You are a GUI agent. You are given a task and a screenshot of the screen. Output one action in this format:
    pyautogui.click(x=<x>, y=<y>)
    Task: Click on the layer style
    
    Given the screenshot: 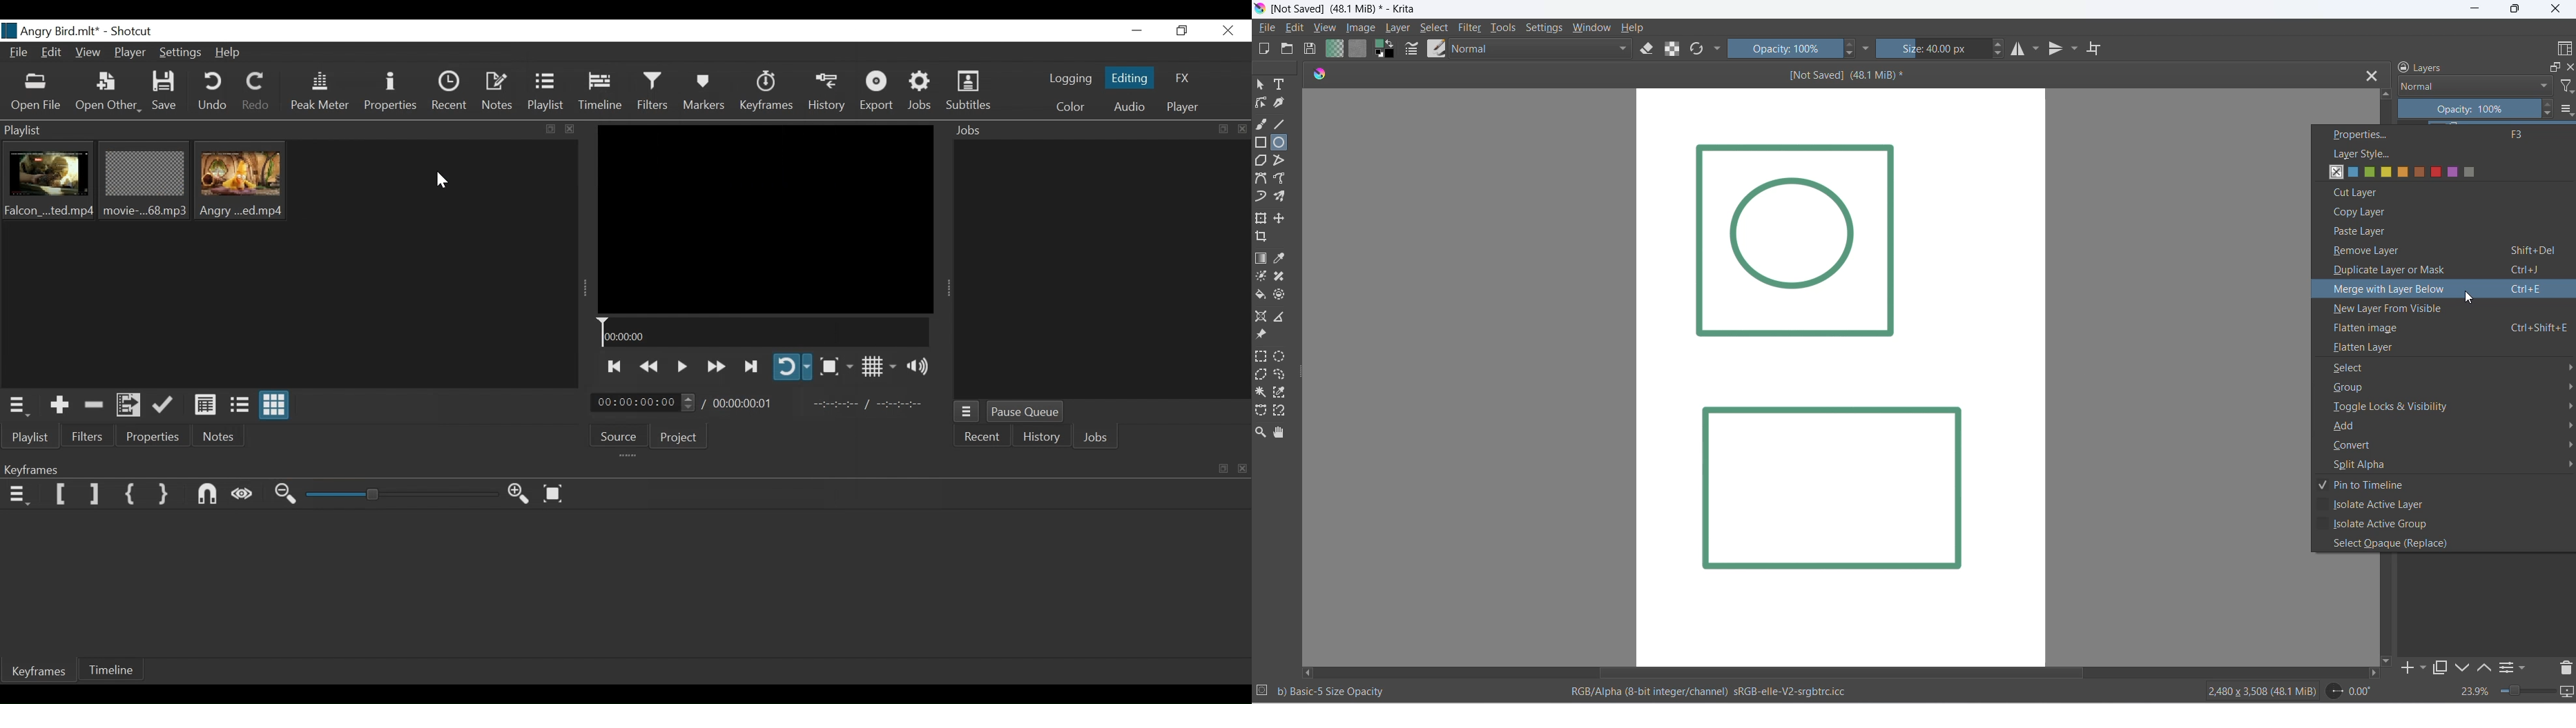 What is the action you would take?
    pyautogui.click(x=2435, y=152)
    